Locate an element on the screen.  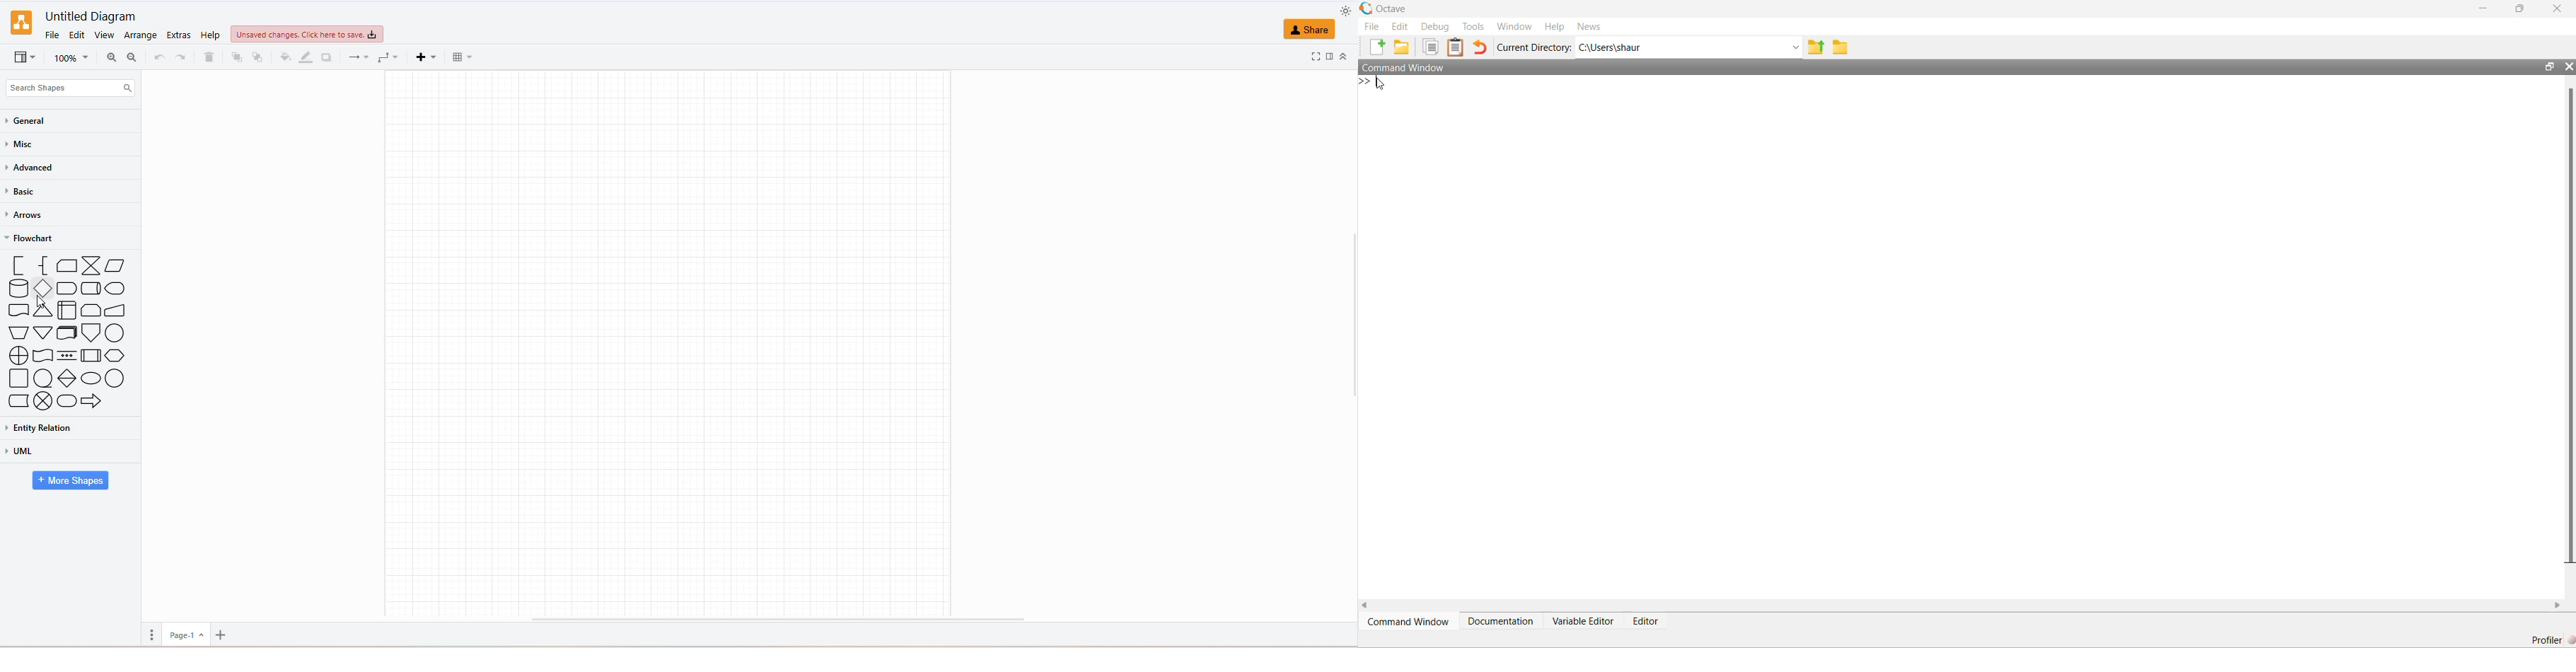
clipboard is located at coordinates (1455, 47).